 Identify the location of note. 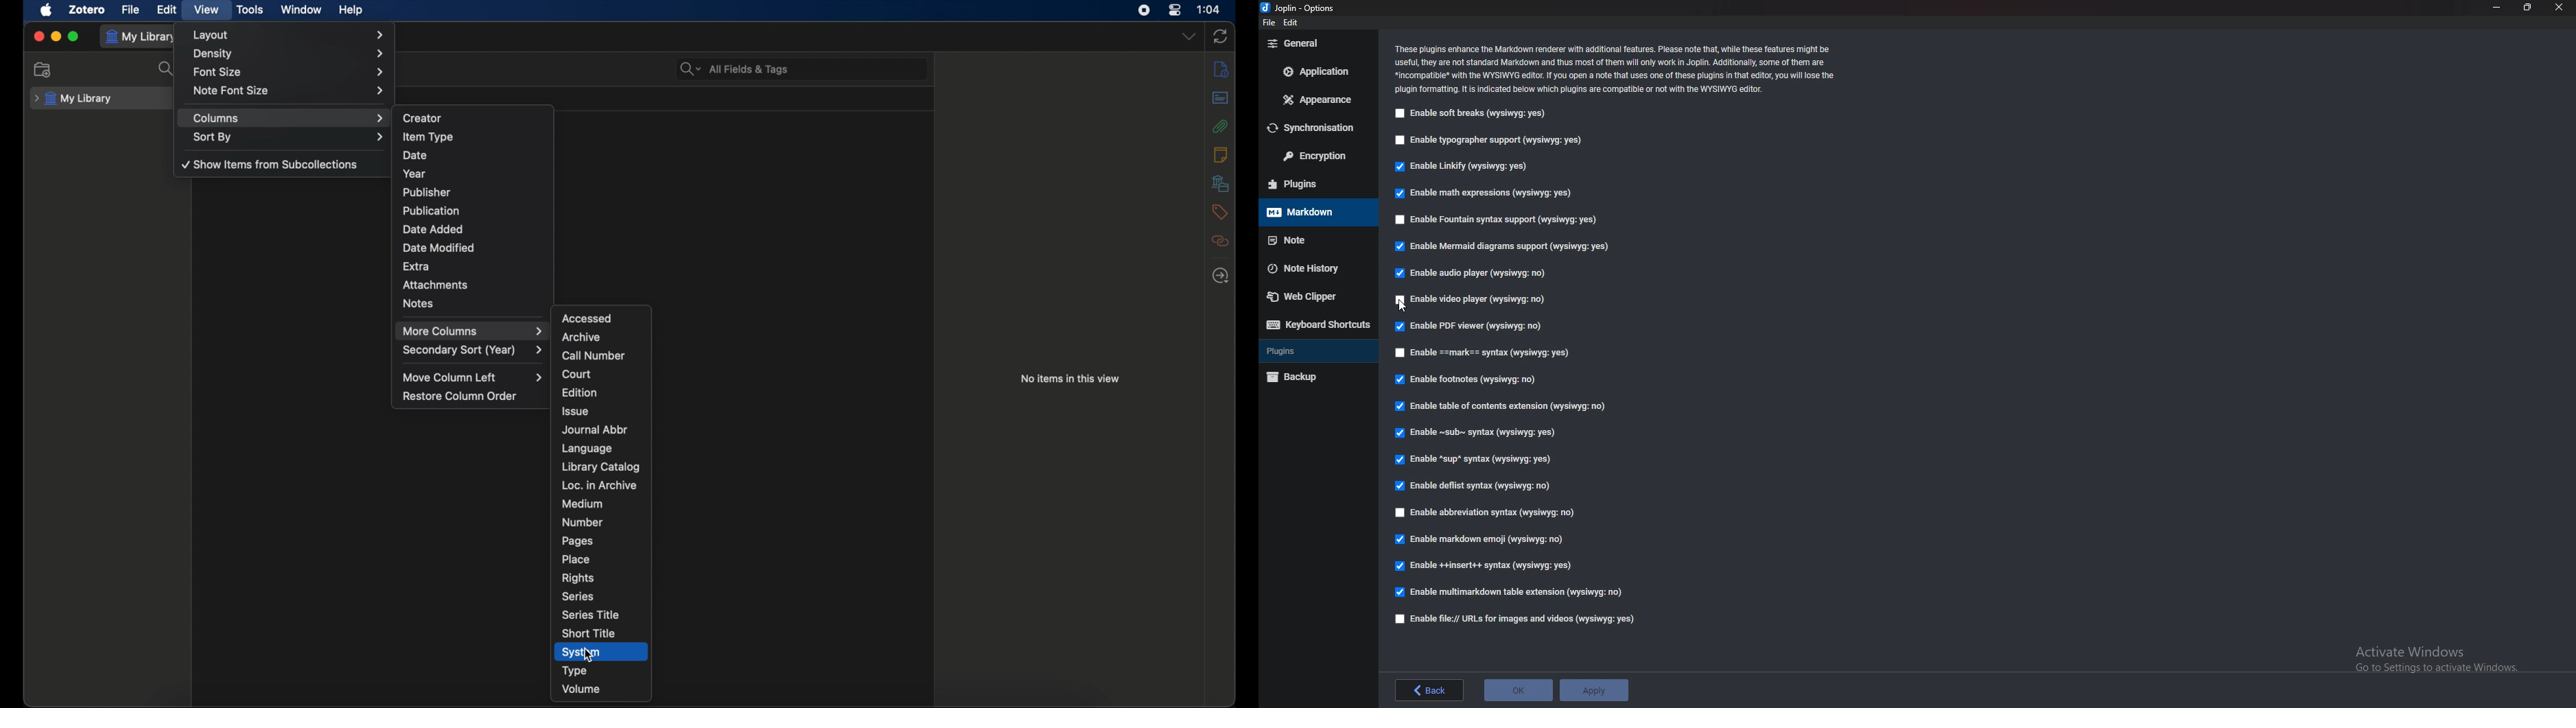
(1310, 240).